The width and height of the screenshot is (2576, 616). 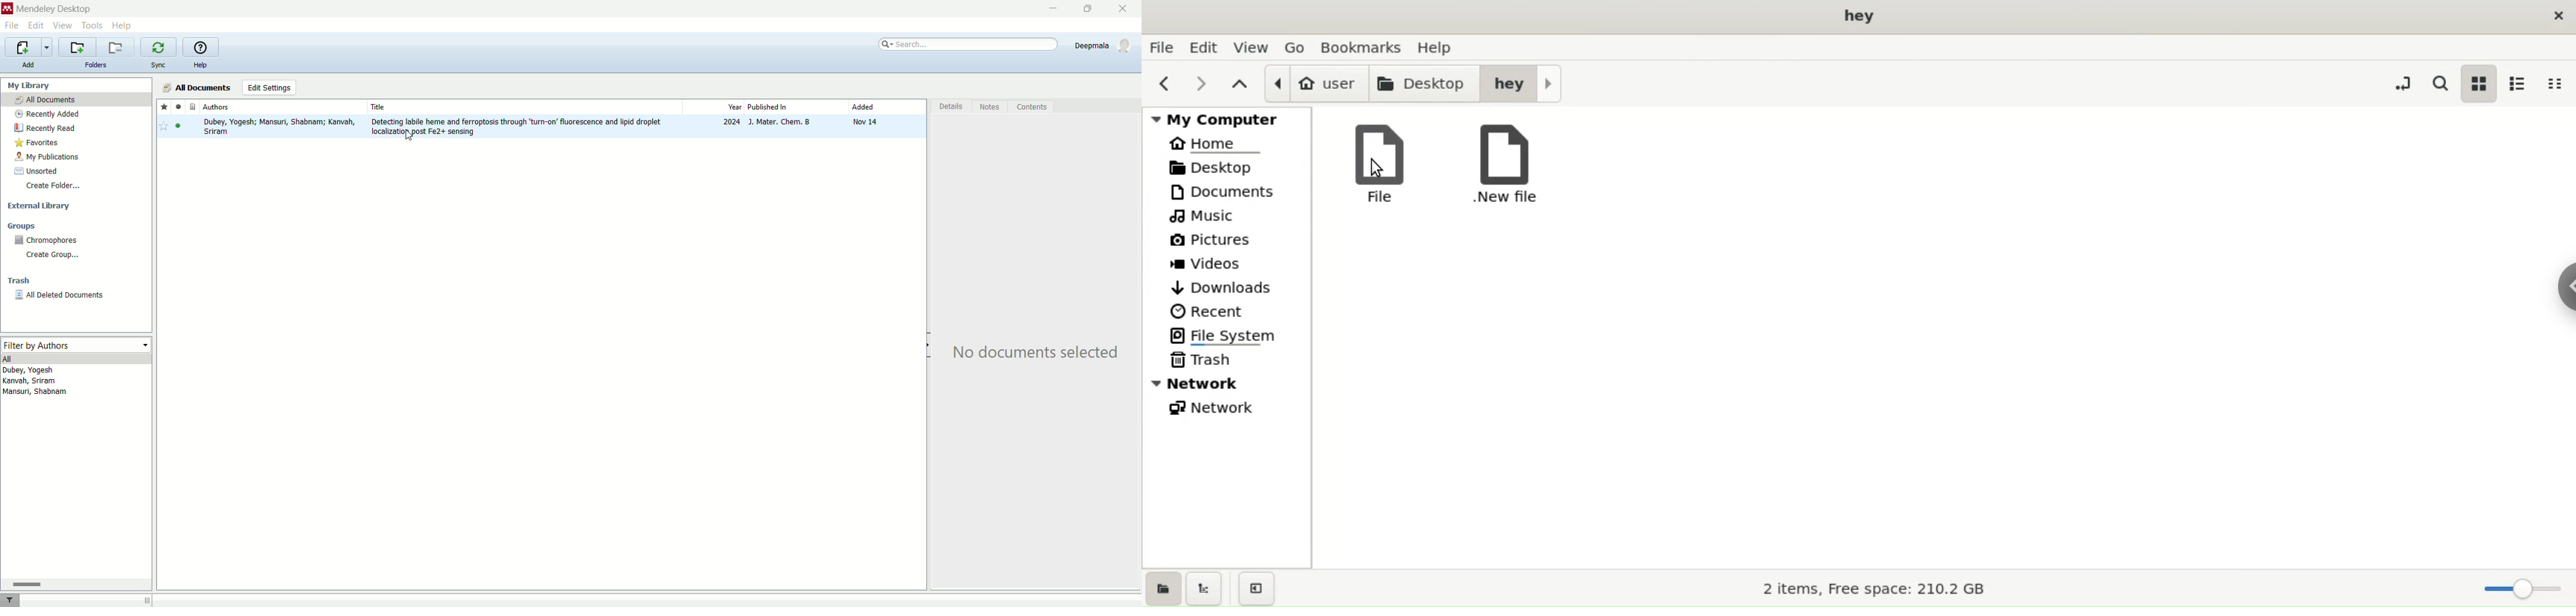 I want to click on my publications, so click(x=49, y=157).